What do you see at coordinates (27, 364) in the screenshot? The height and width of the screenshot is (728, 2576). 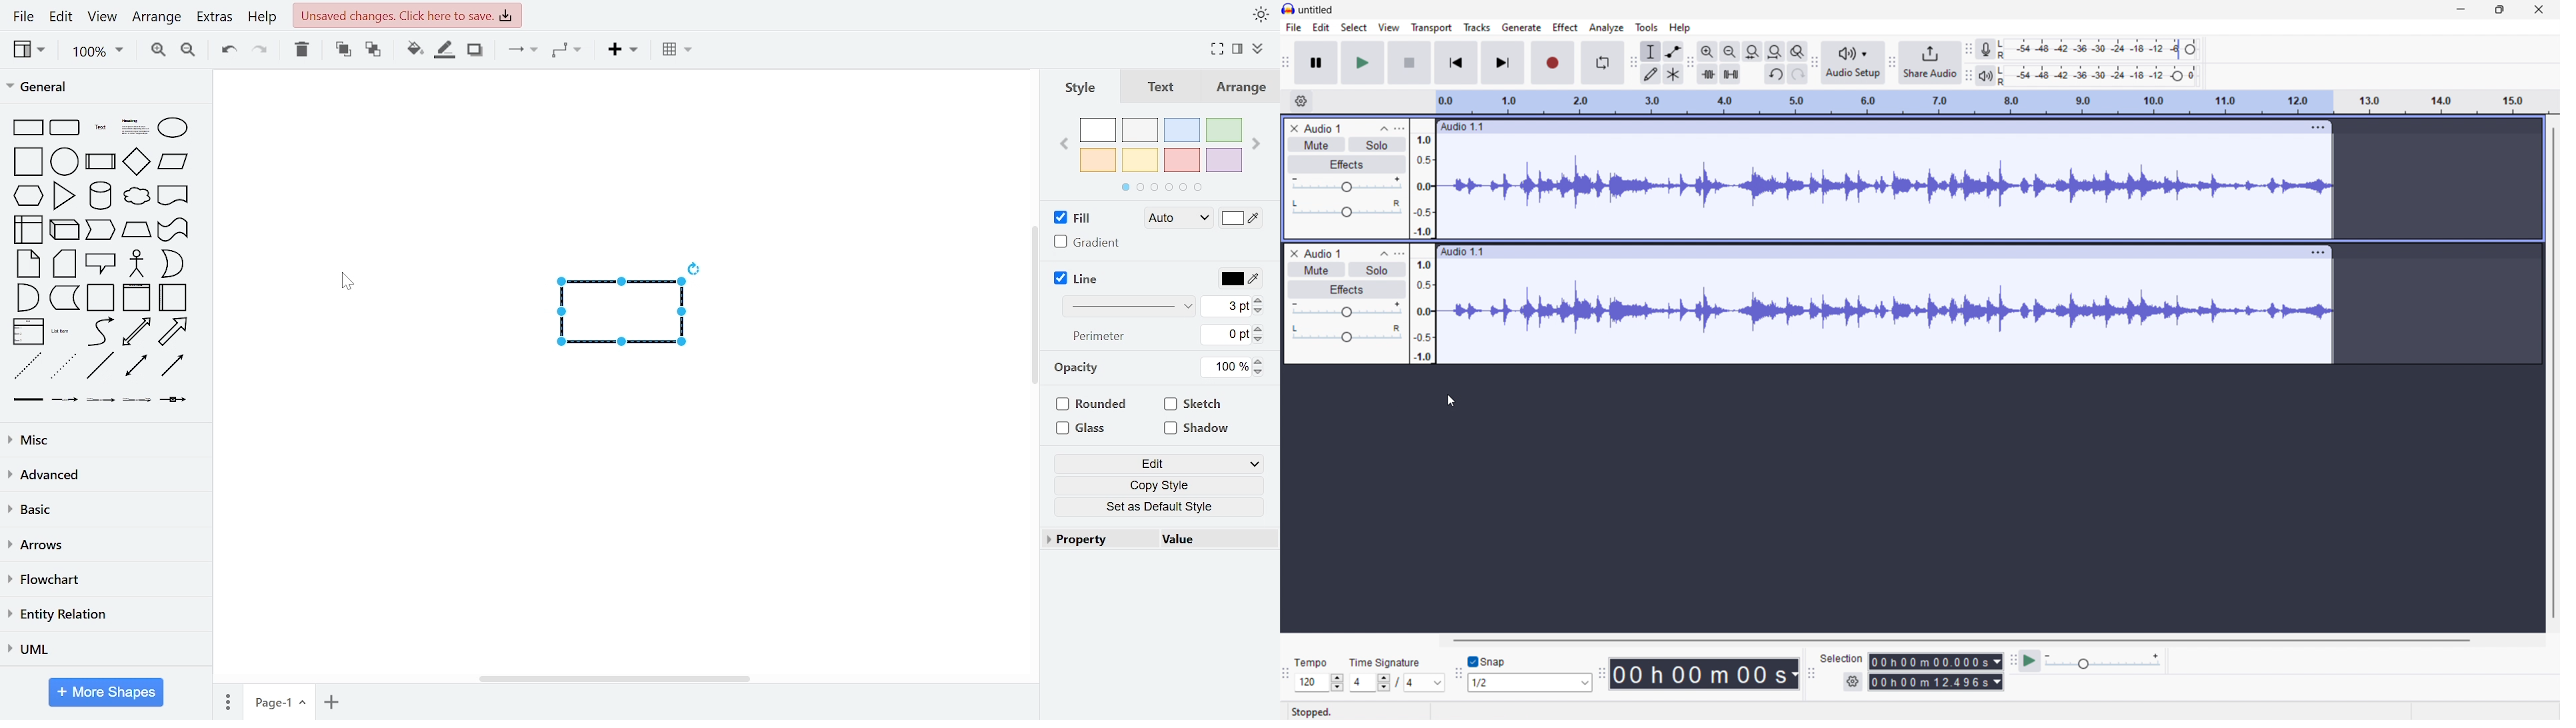 I see `general shapes` at bounding box center [27, 364].